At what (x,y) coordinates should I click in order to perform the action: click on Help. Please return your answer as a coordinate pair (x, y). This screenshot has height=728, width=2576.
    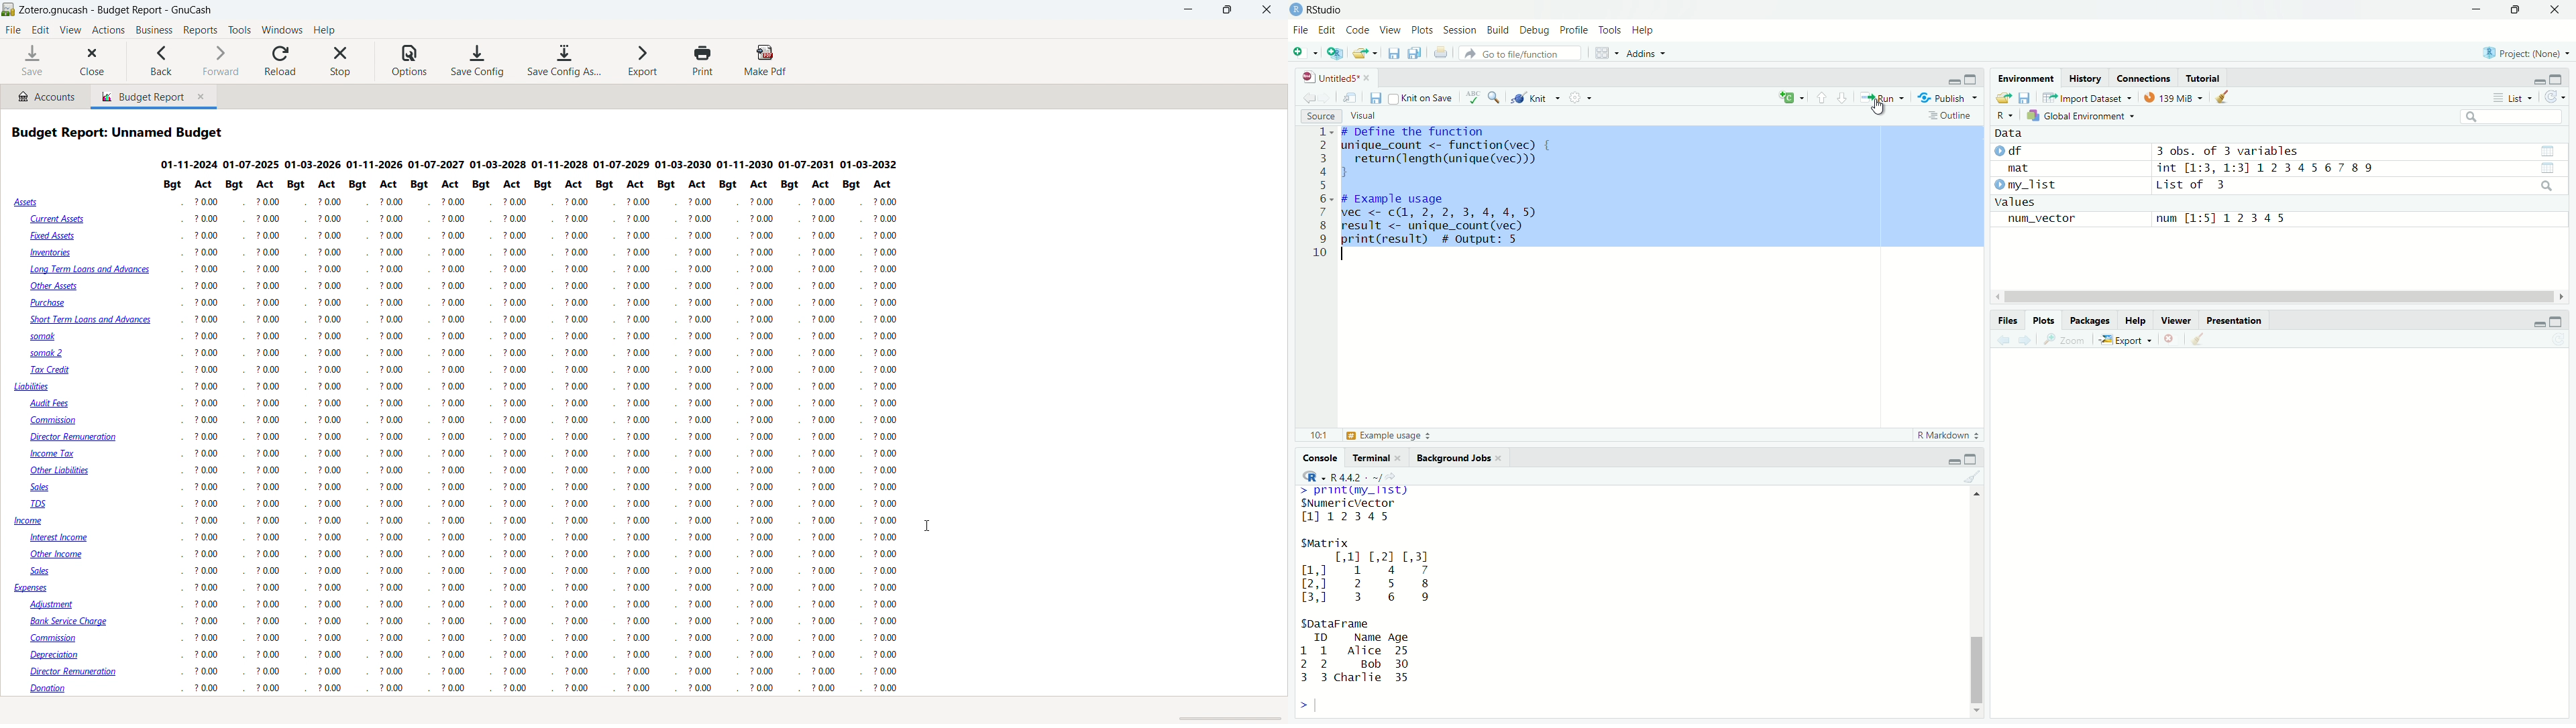
    Looking at the image, I should click on (2135, 320).